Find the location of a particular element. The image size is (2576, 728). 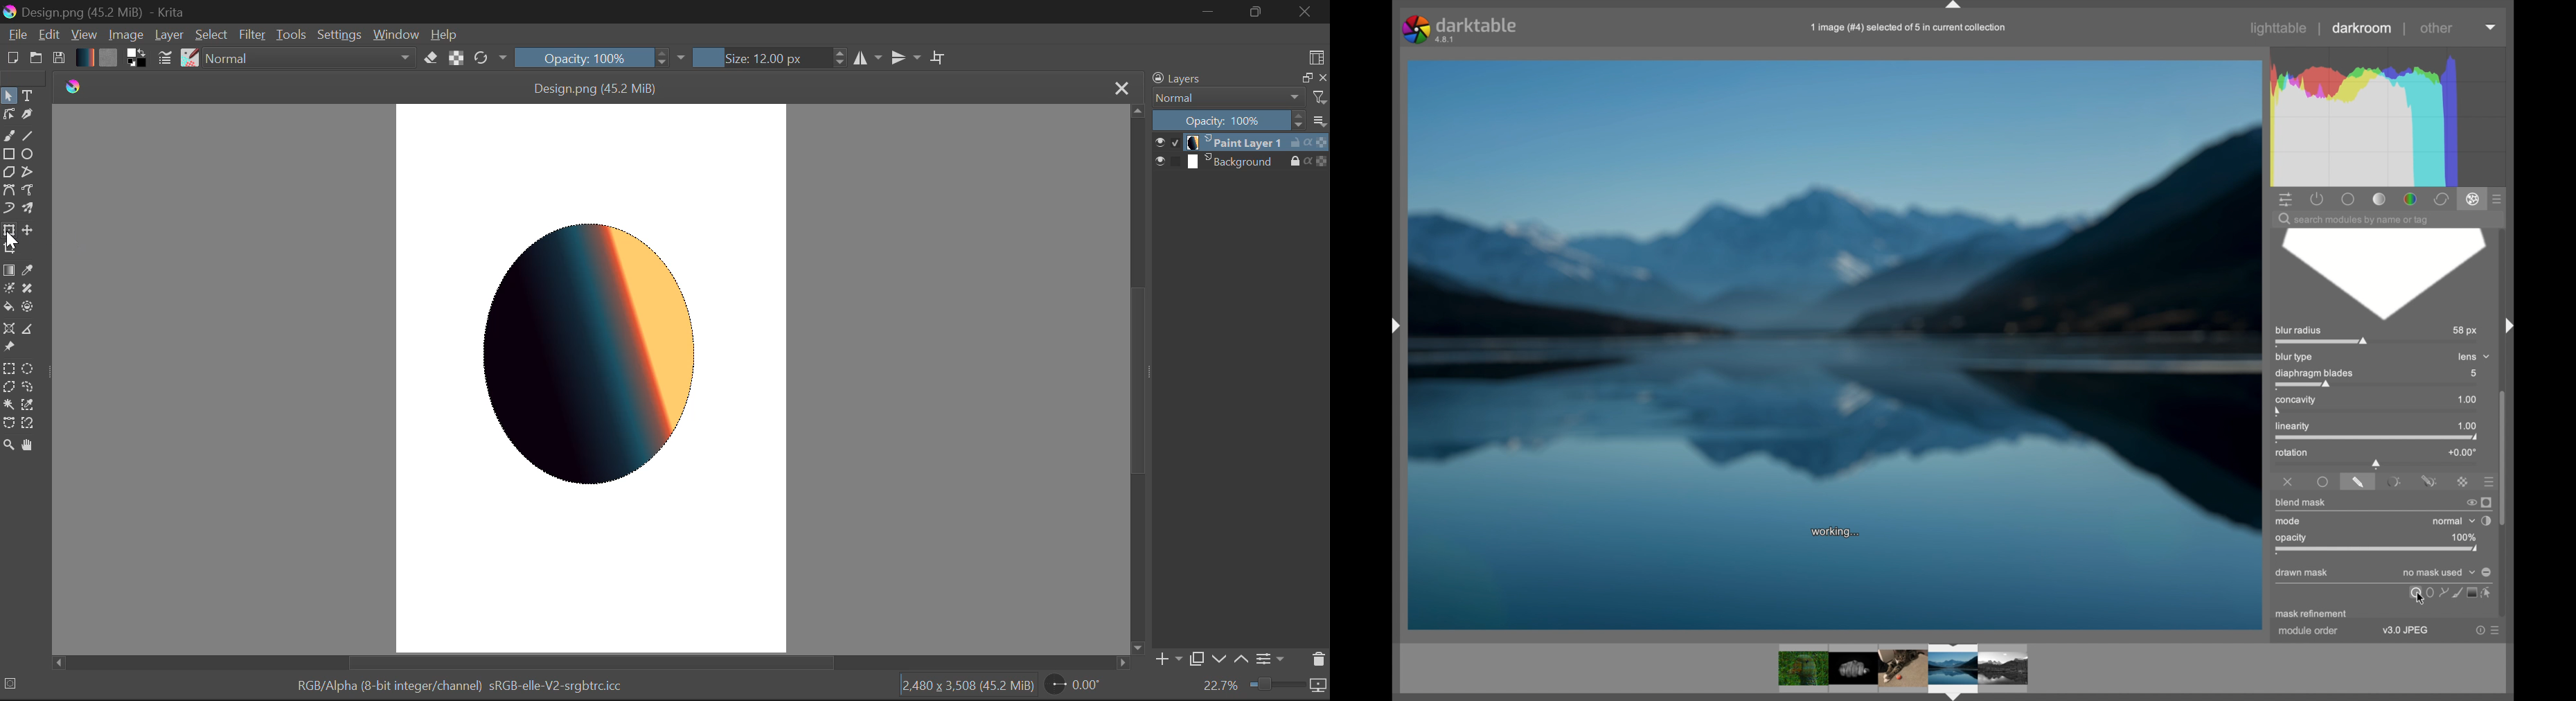

1.00 is located at coordinates (2468, 425).